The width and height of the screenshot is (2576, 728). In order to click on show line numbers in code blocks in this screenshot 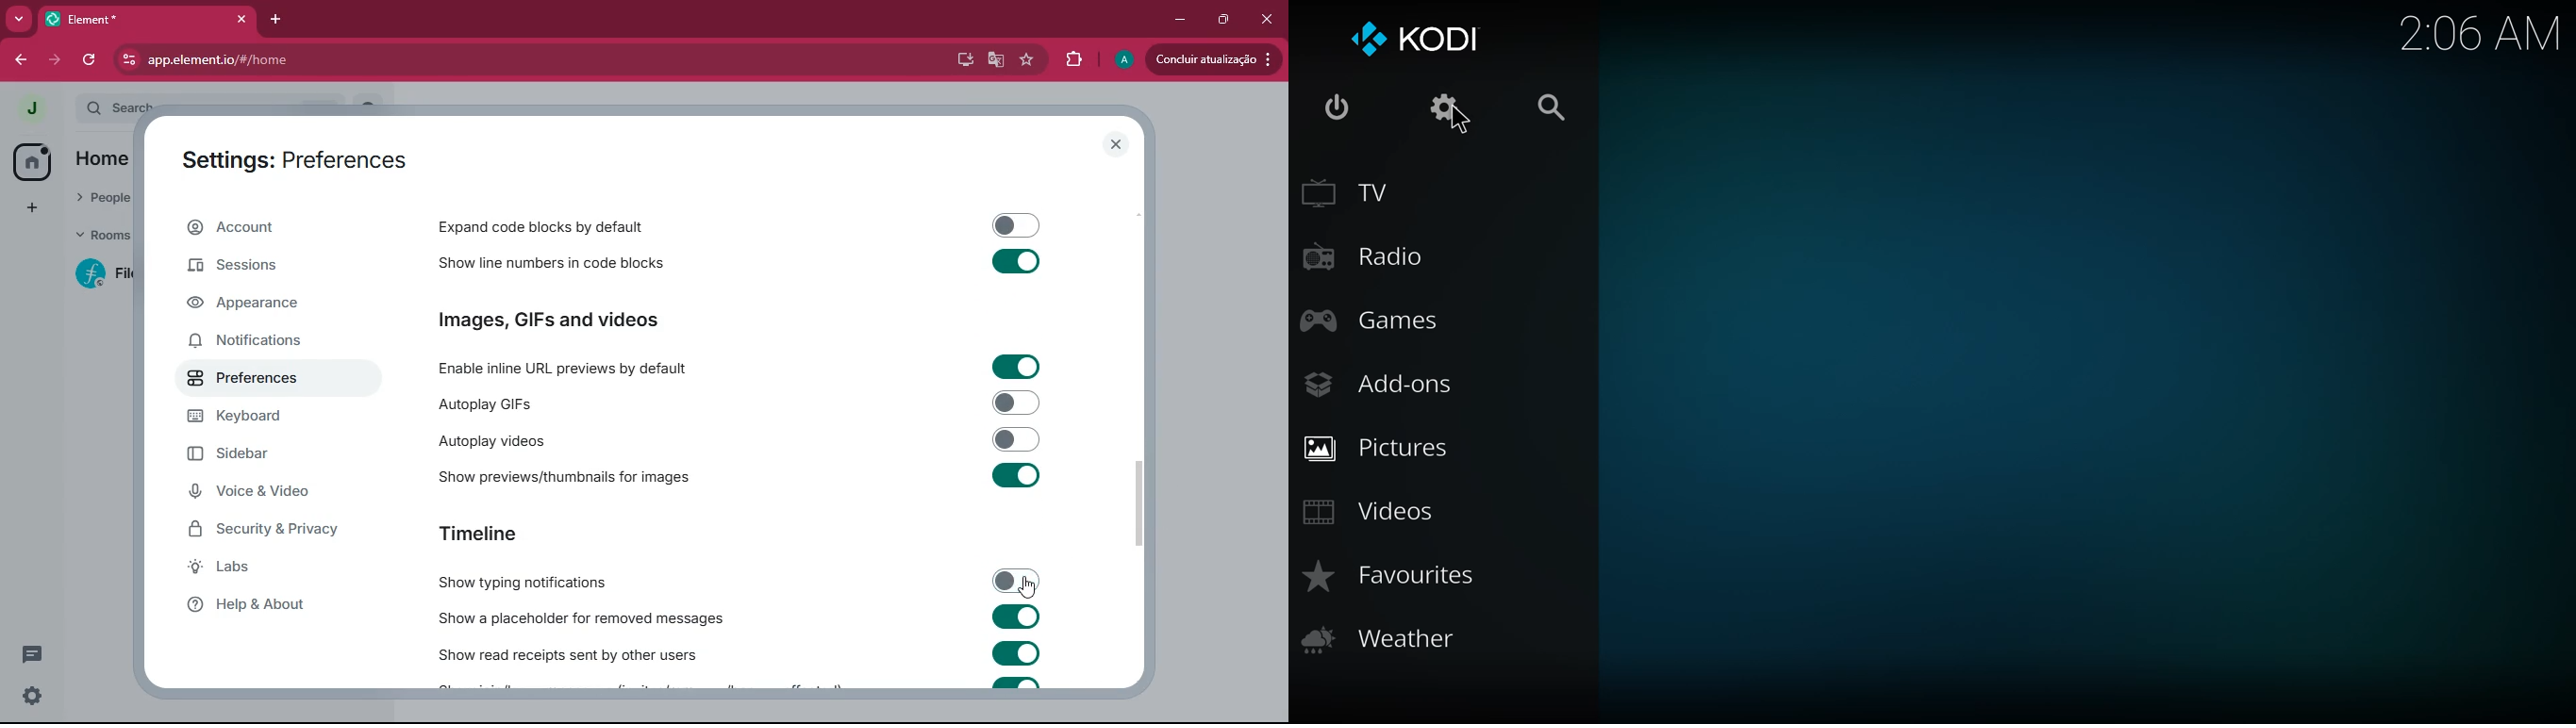, I will do `click(567, 264)`.